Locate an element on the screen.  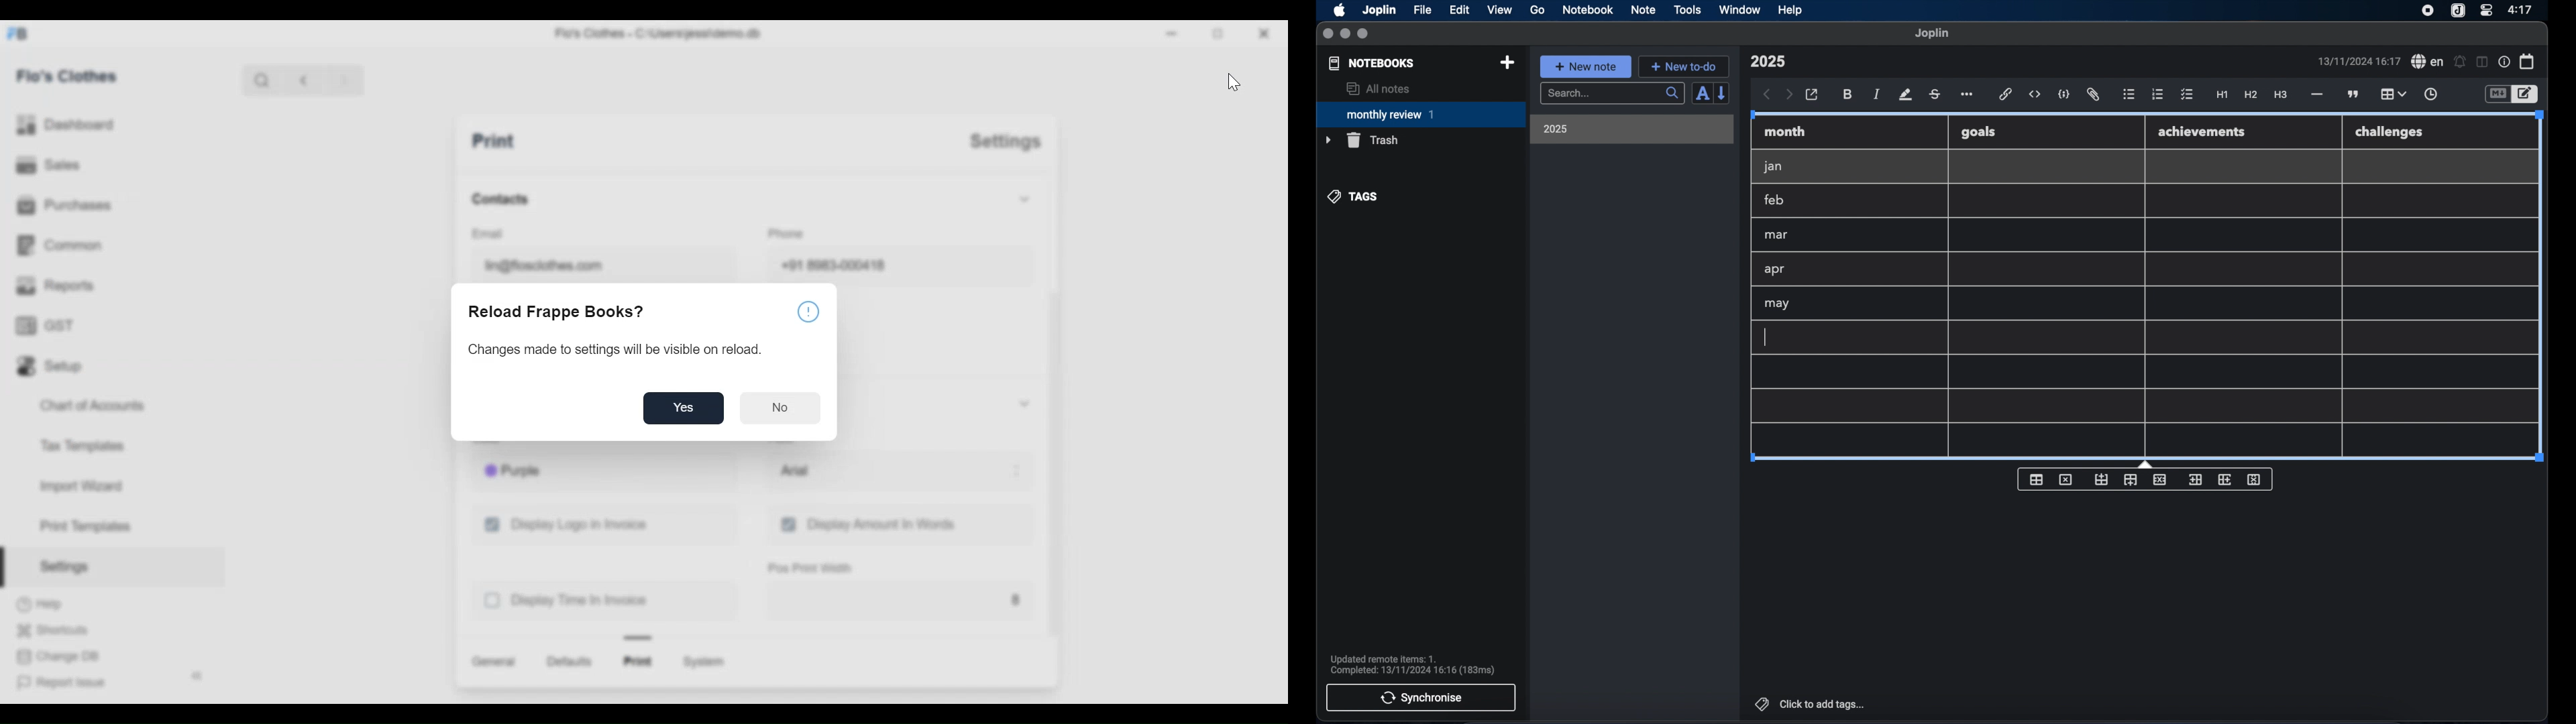
Joplin is located at coordinates (1381, 11).